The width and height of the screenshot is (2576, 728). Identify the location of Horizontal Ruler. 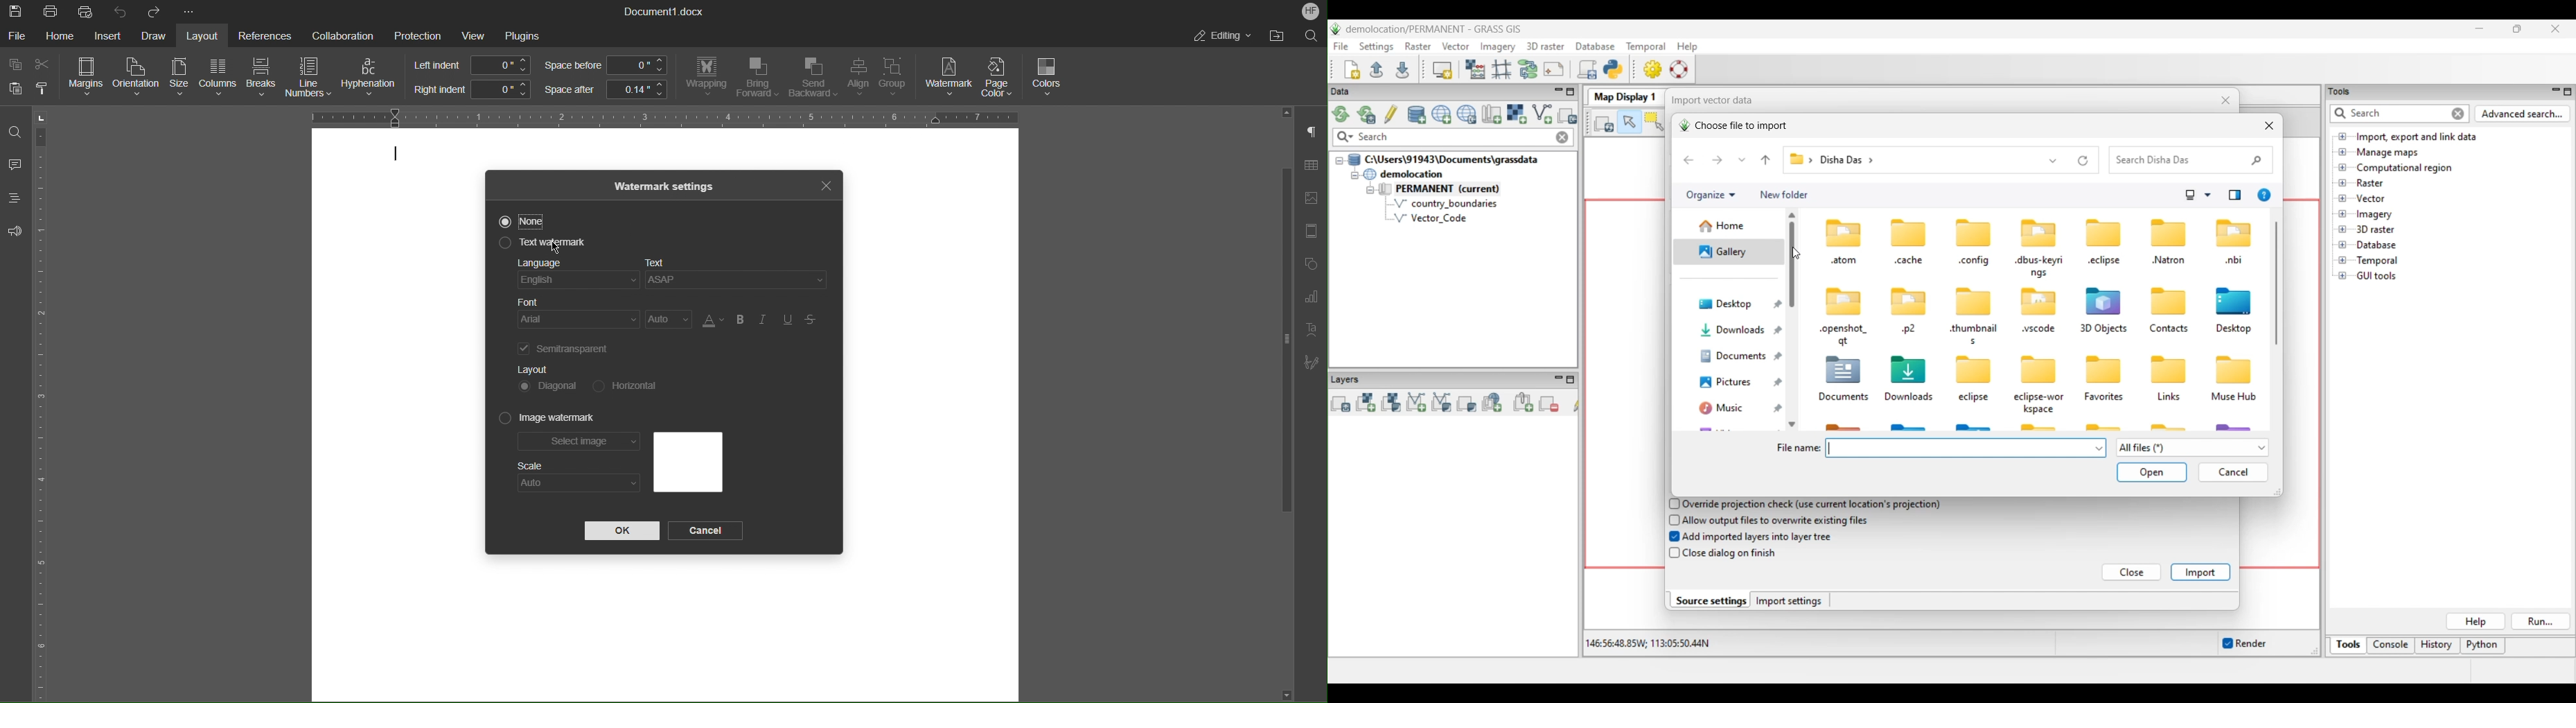
(653, 116).